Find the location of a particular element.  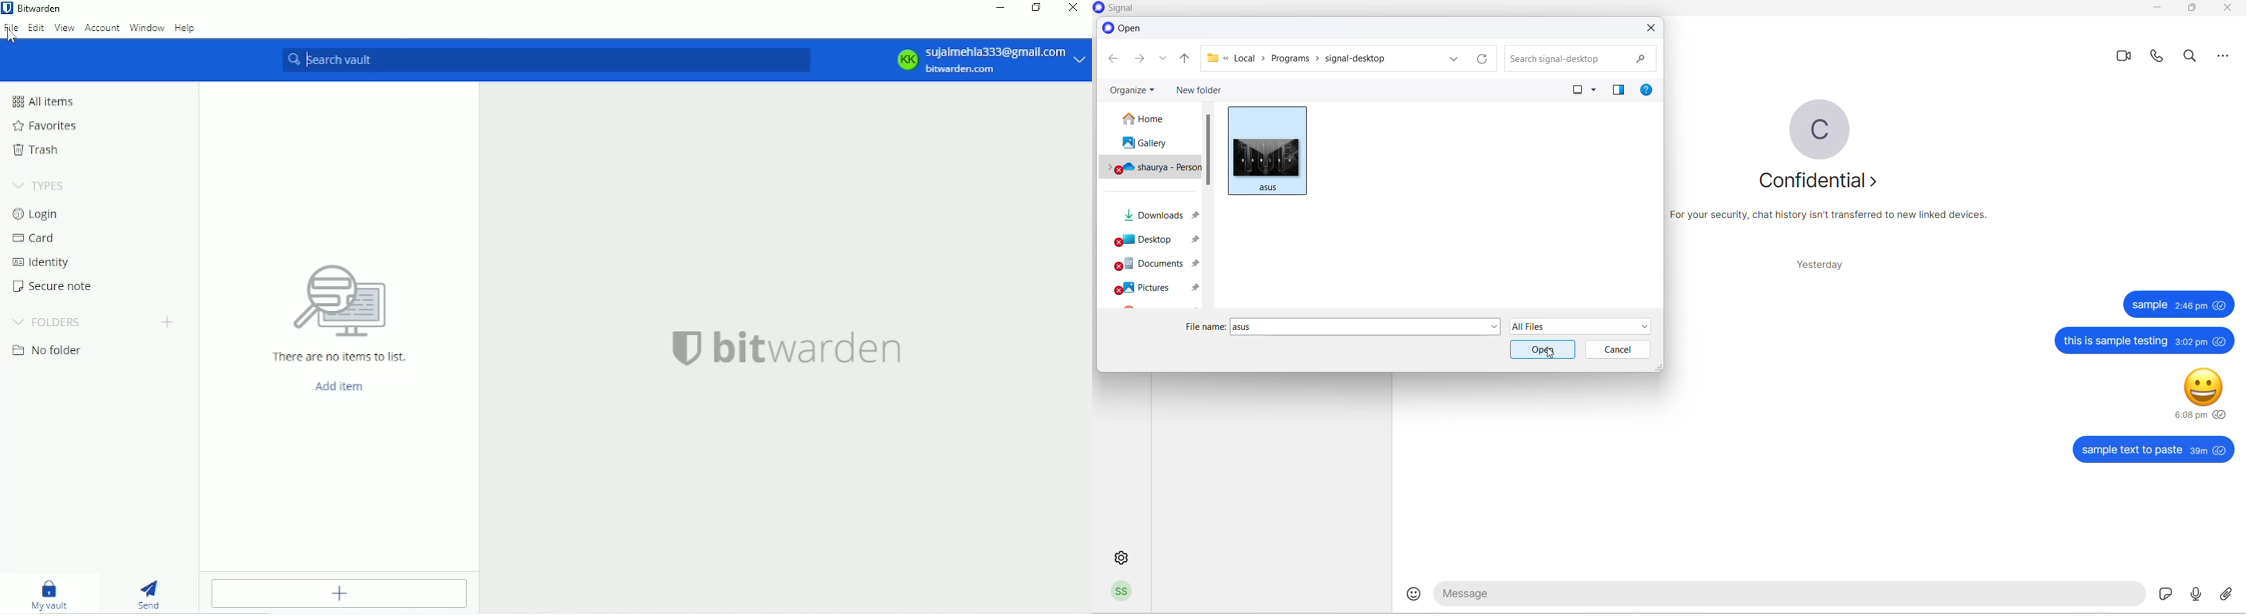

downloads is located at coordinates (1155, 217).